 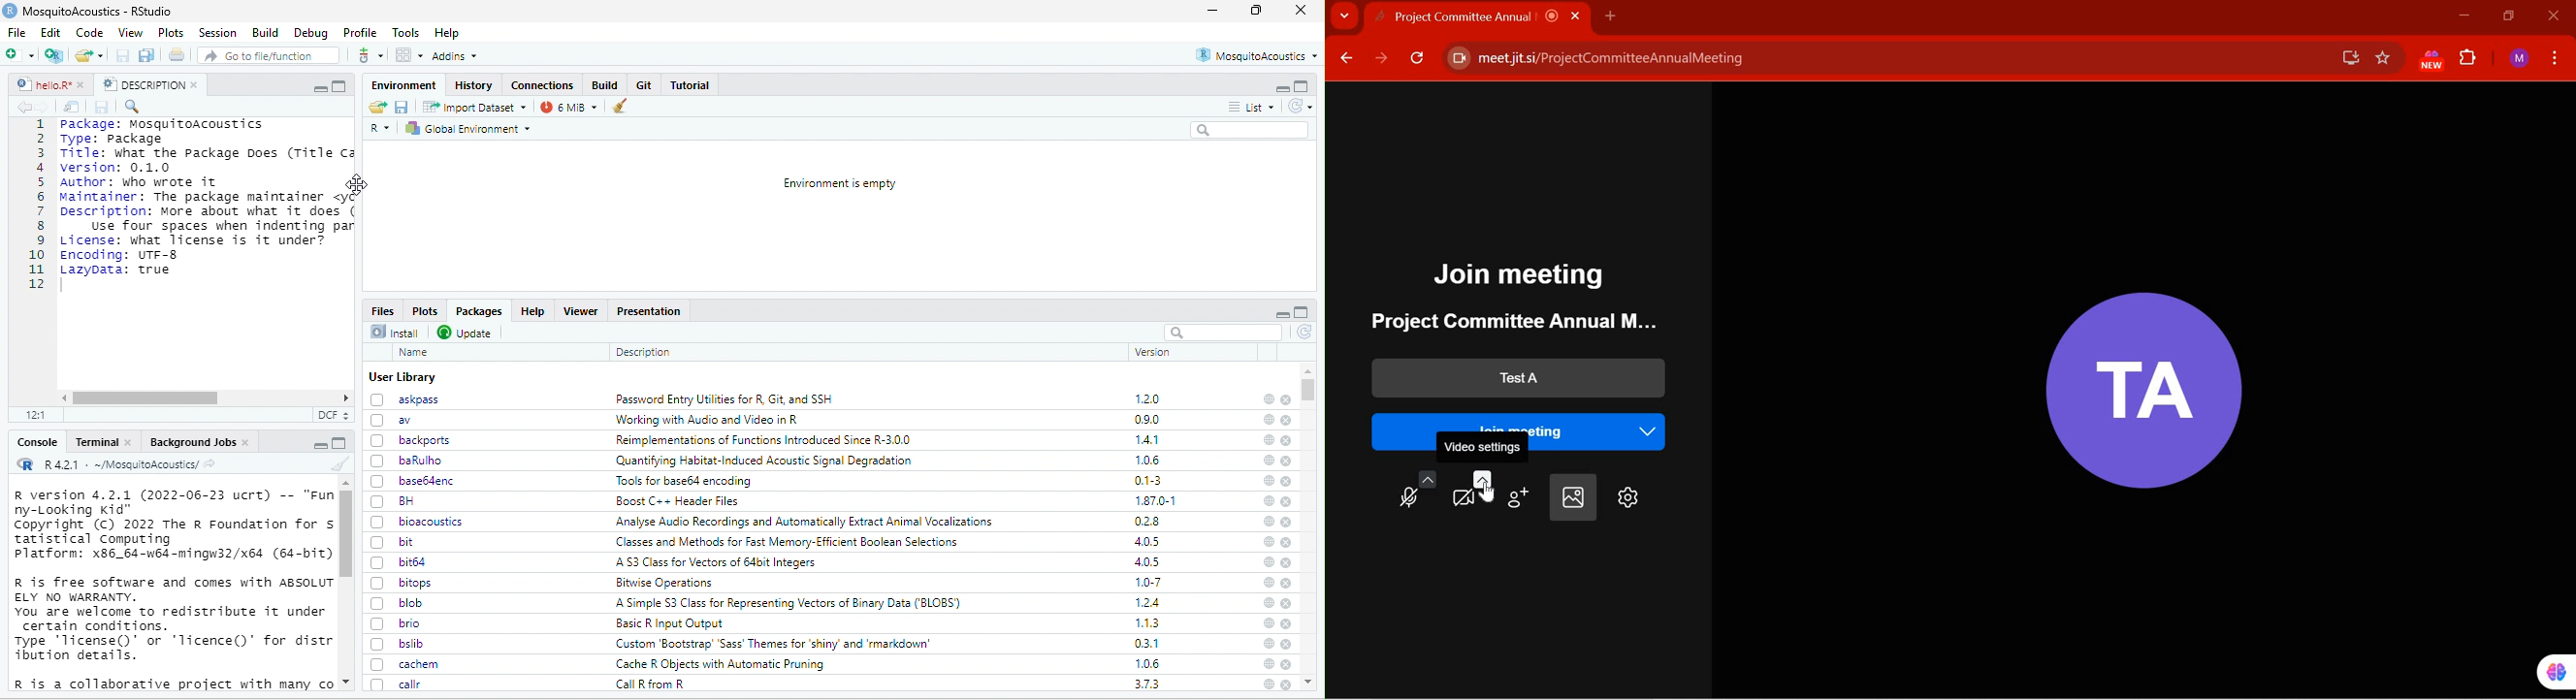 What do you see at coordinates (425, 310) in the screenshot?
I see `Plots` at bounding box center [425, 310].